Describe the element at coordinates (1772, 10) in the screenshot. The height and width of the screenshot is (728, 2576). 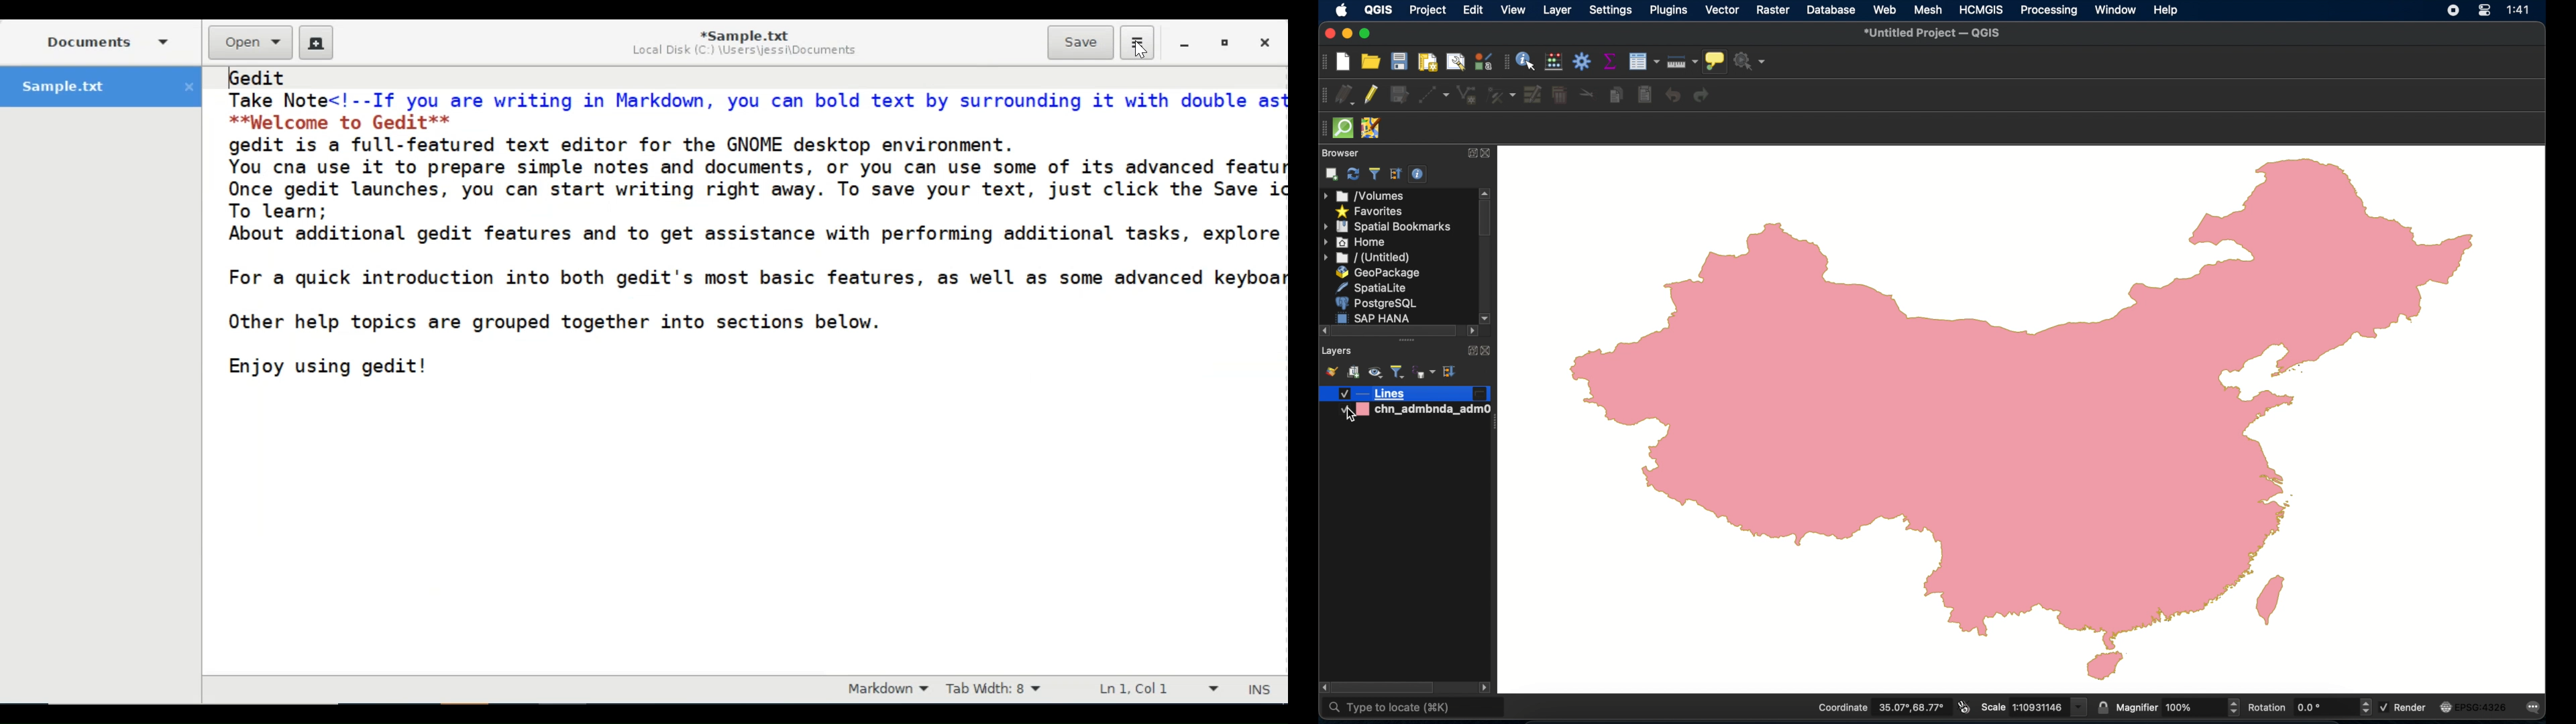
I see `raster` at that location.